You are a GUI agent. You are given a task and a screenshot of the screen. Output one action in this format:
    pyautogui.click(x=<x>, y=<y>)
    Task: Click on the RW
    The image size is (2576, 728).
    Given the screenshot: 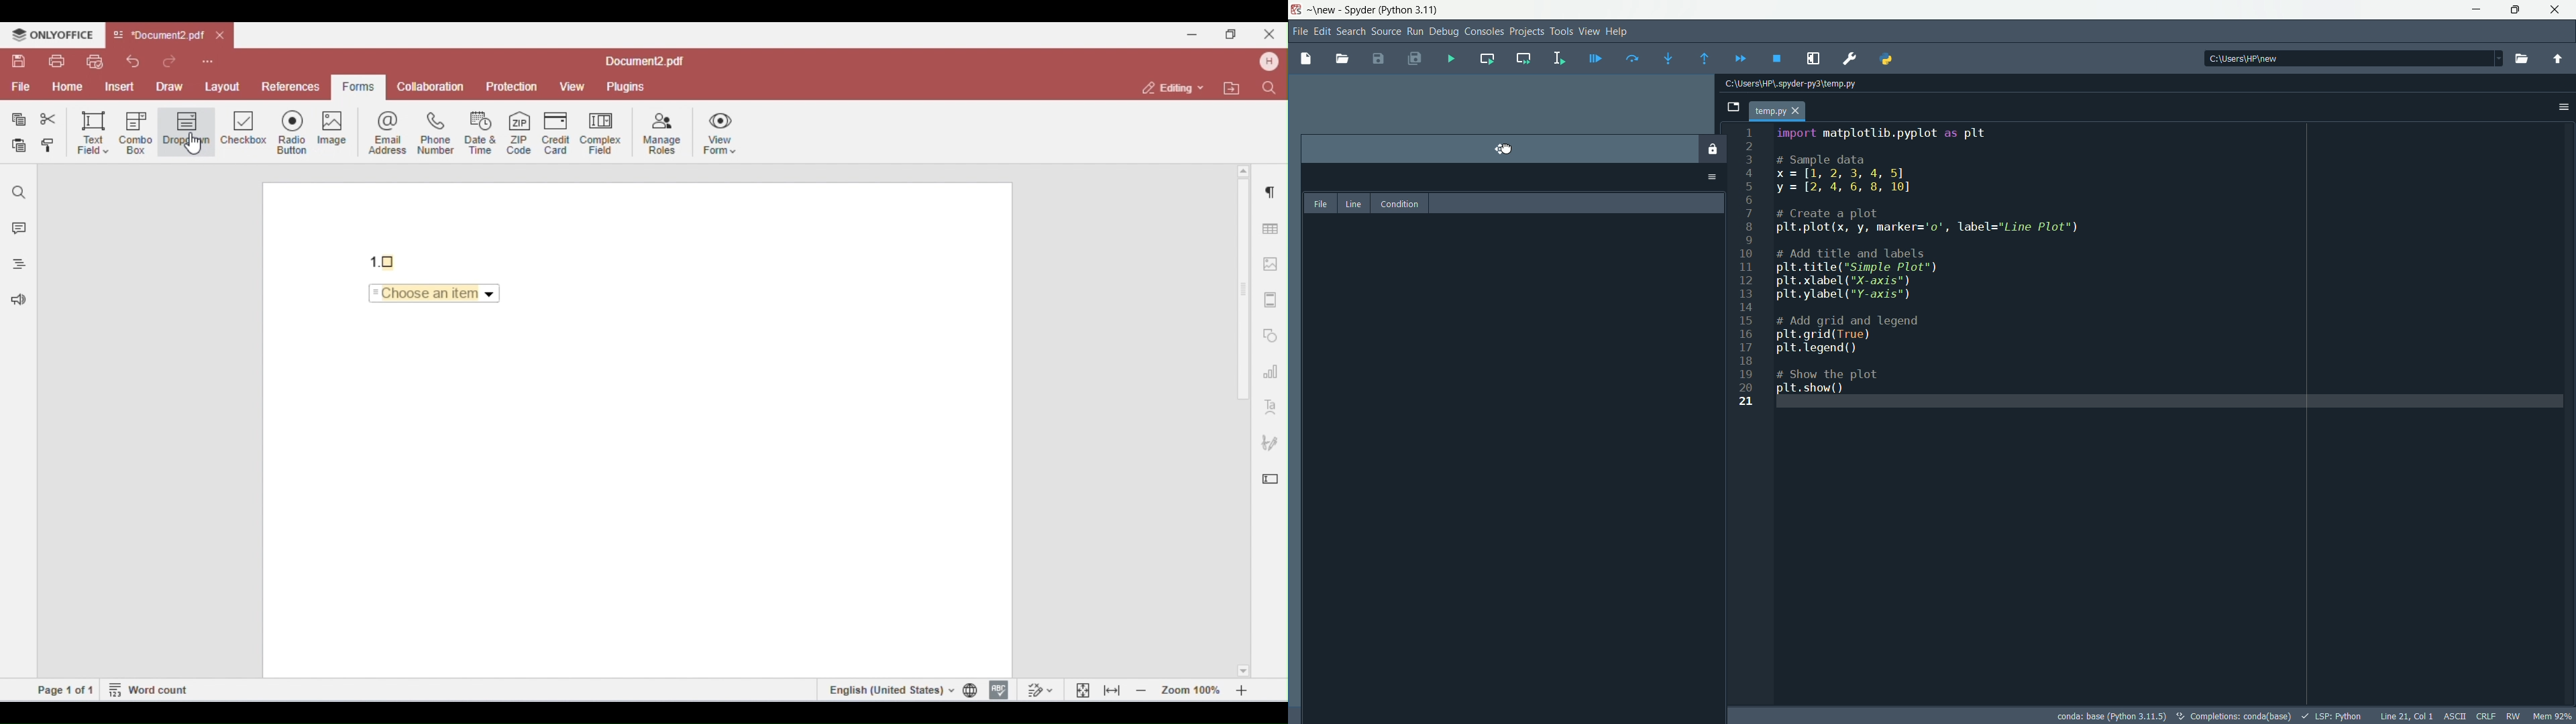 What is the action you would take?
    pyautogui.click(x=2516, y=716)
    